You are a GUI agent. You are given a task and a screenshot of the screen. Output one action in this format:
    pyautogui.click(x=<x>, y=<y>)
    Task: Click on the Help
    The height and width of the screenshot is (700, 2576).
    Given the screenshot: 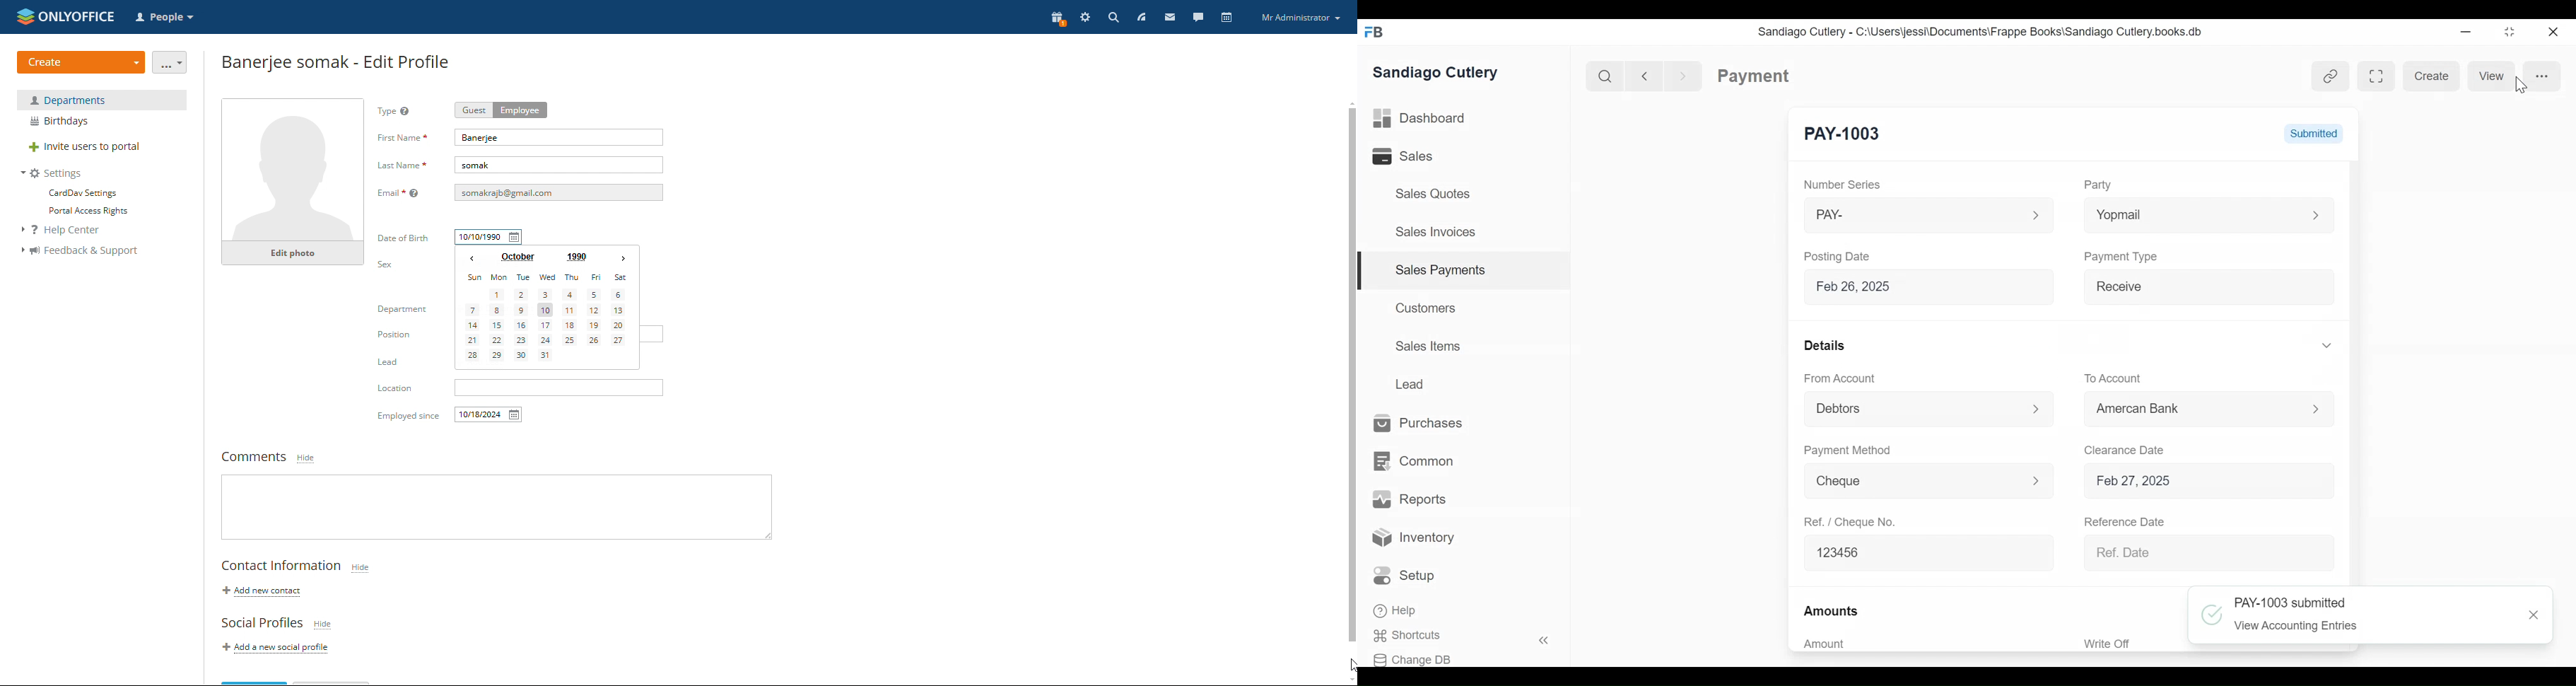 What is the action you would take?
    pyautogui.click(x=1397, y=612)
    